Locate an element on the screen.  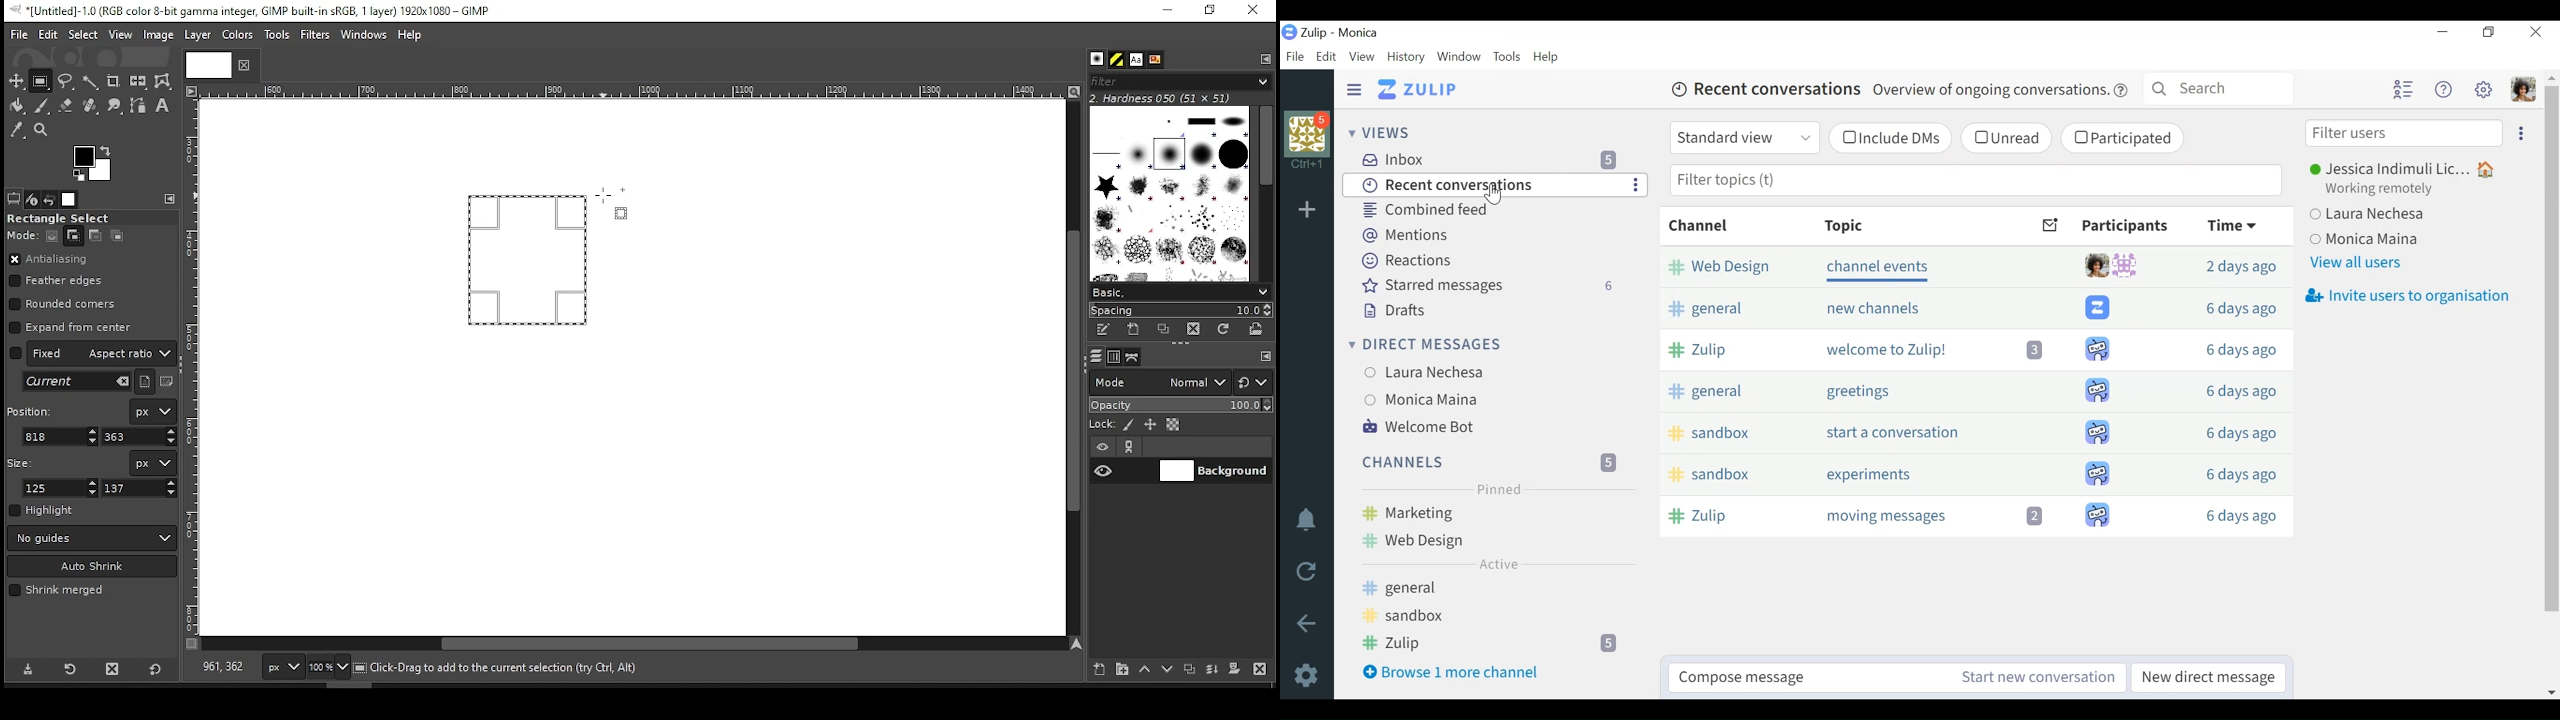
Back is located at coordinates (1309, 625).